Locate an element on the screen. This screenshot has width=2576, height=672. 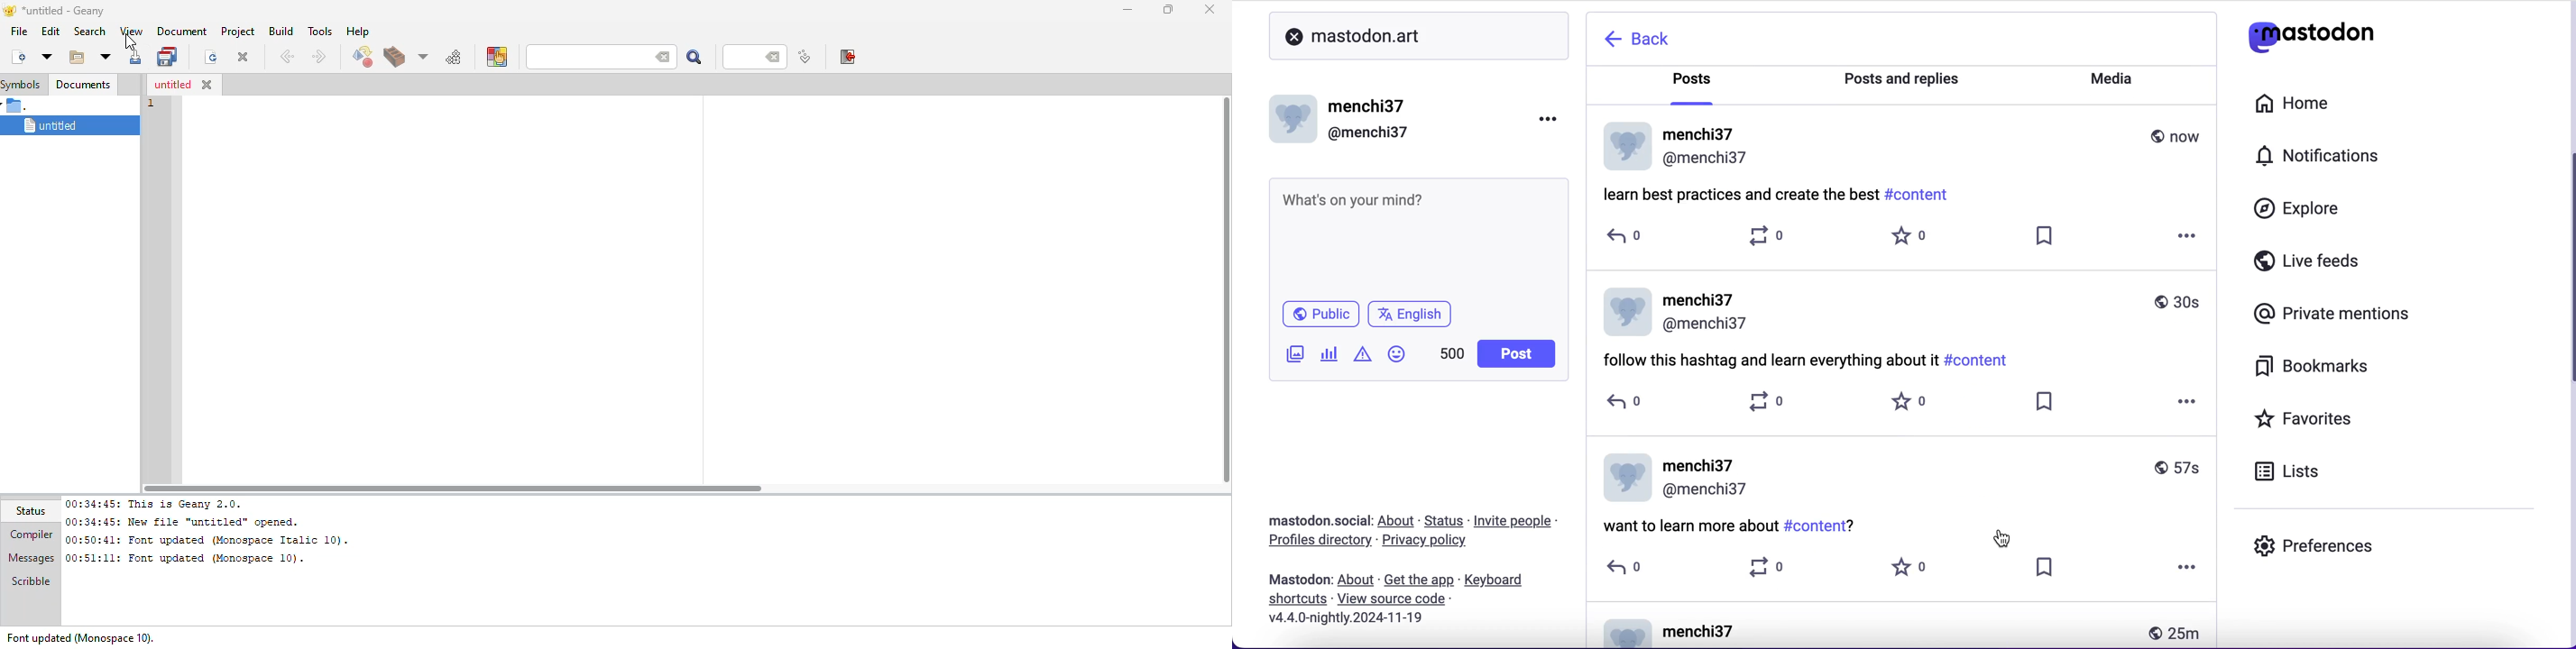
private mentions is located at coordinates (2328, 315).